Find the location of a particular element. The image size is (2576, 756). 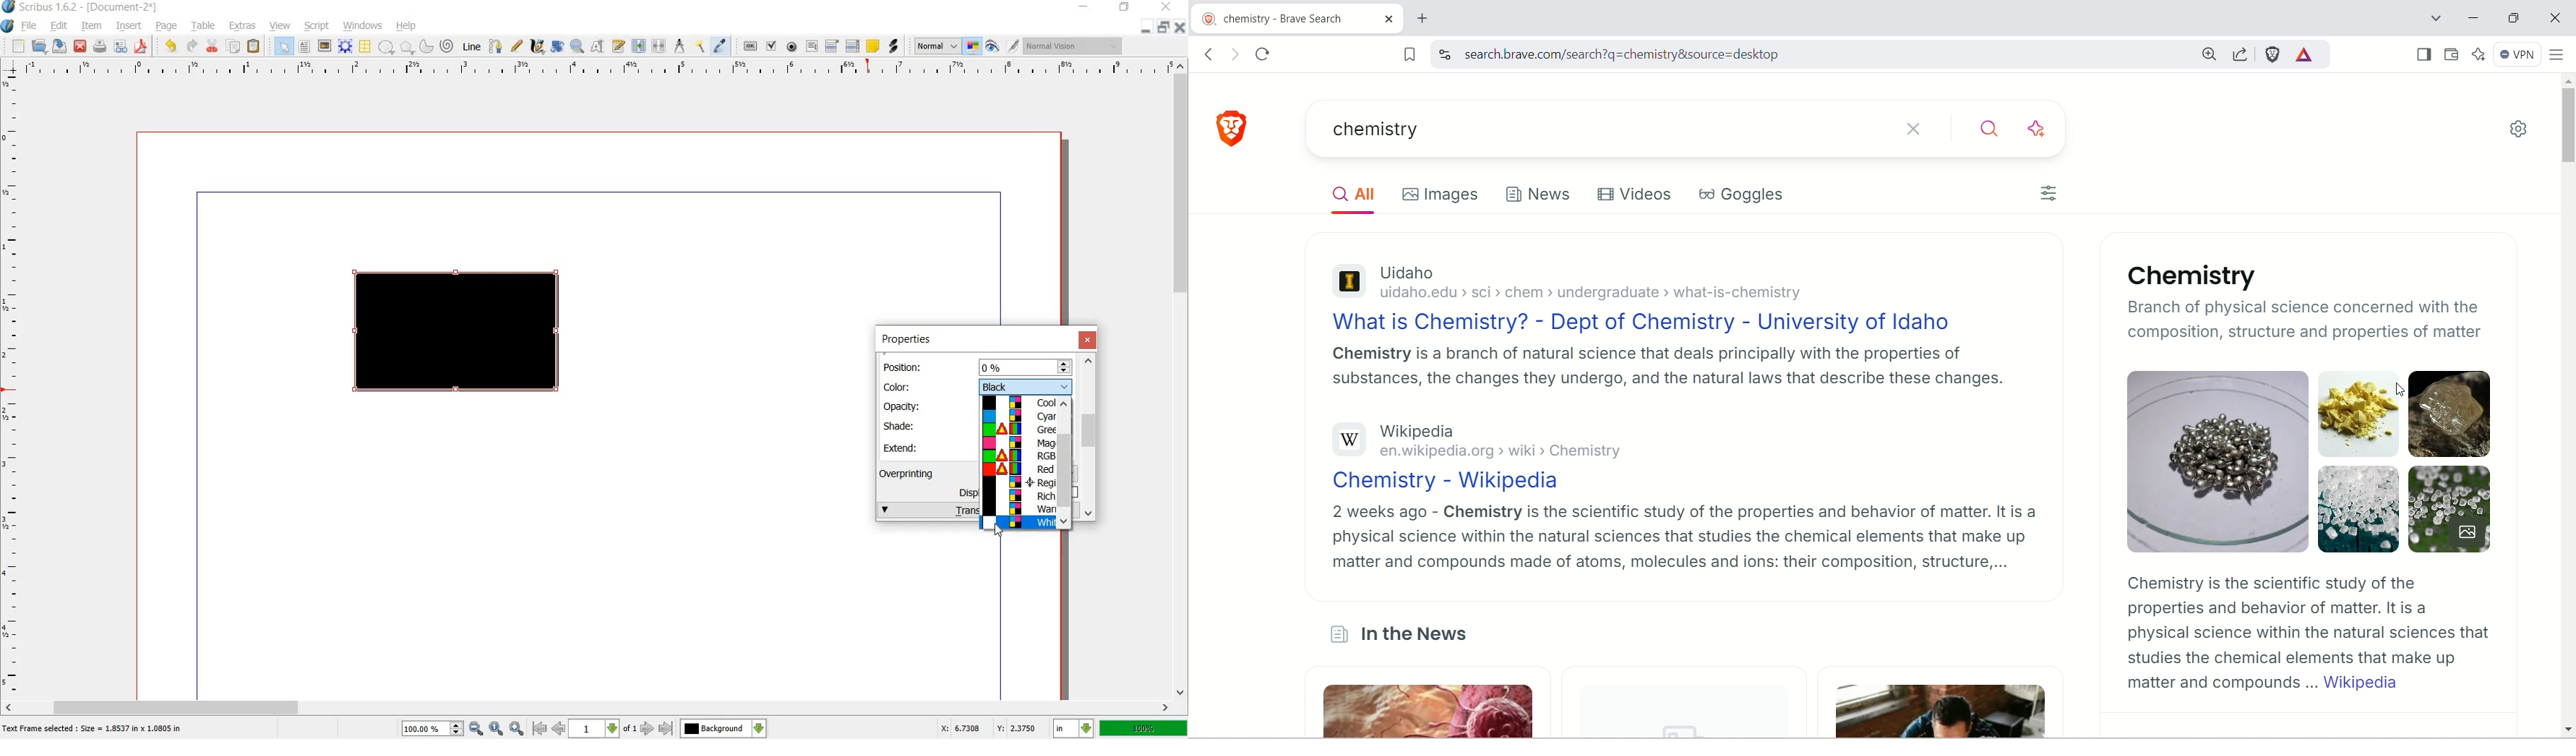

go back is located at coordinates (1208, 54).